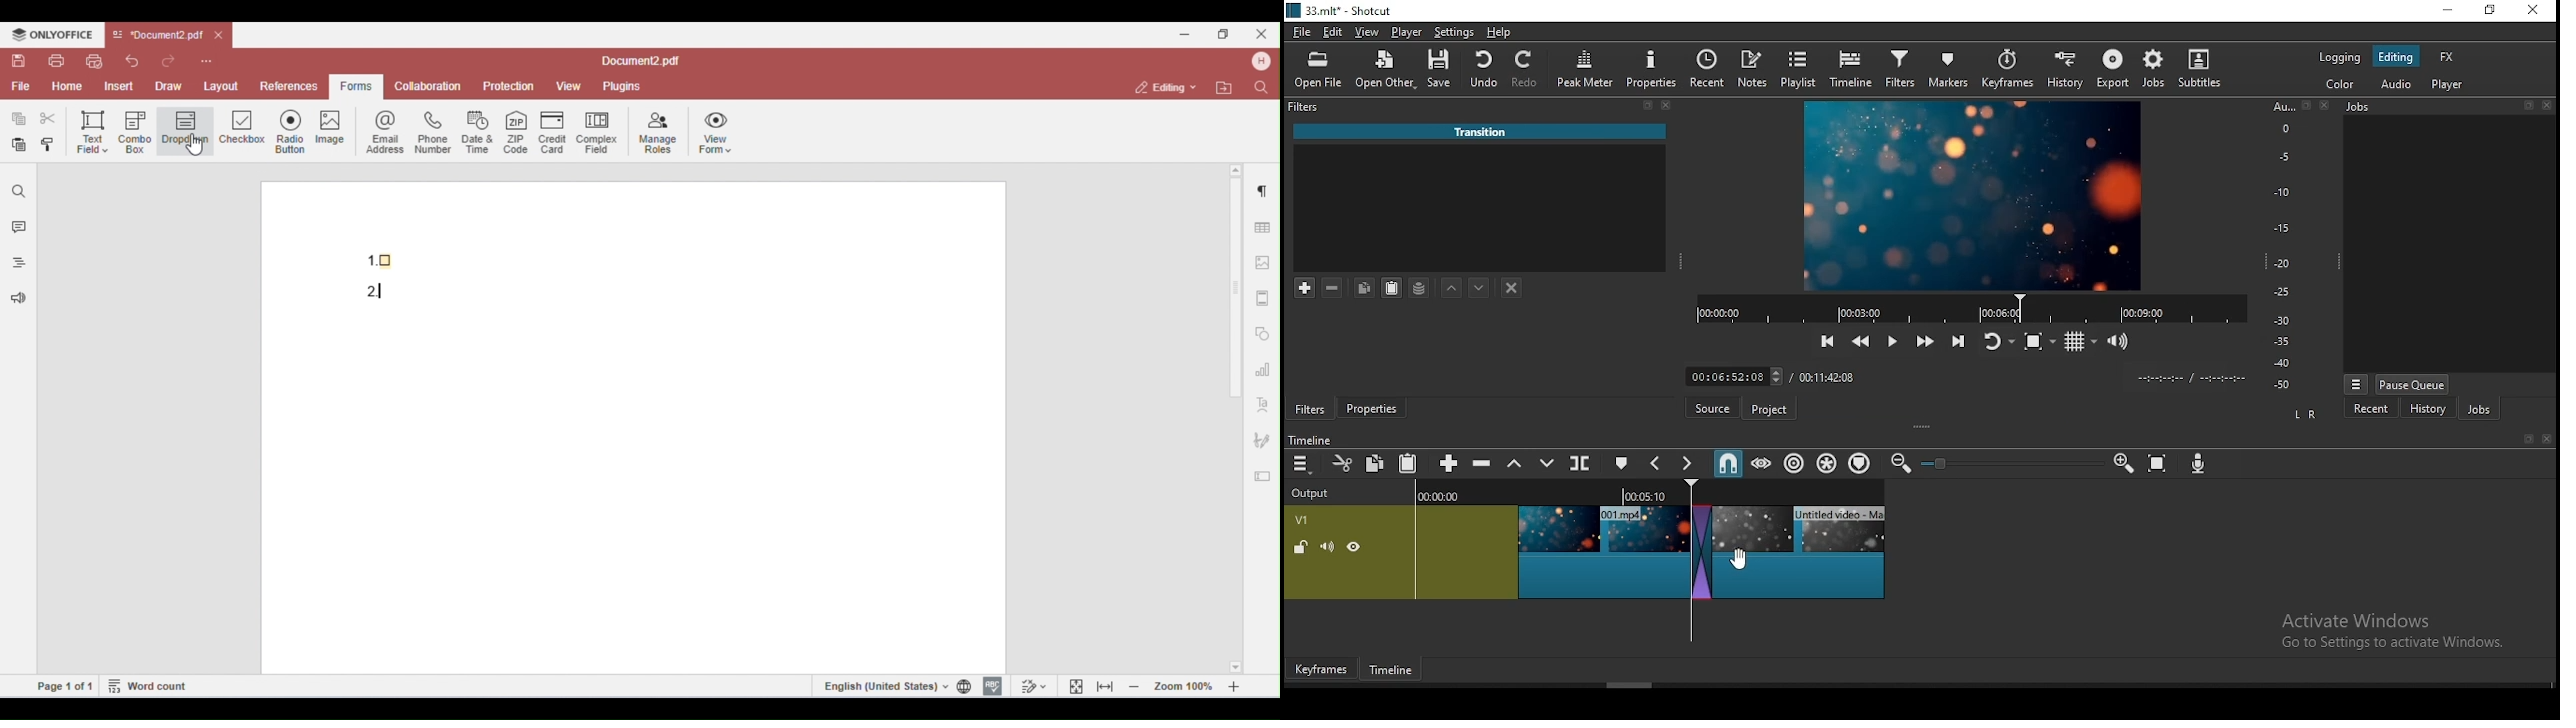 The height and width of the screenshot is (728, 2576). What do you see at coordinates (1623, 465) in the screenshot?
I see `create/edit marker` at bounding box center [1623, 465].